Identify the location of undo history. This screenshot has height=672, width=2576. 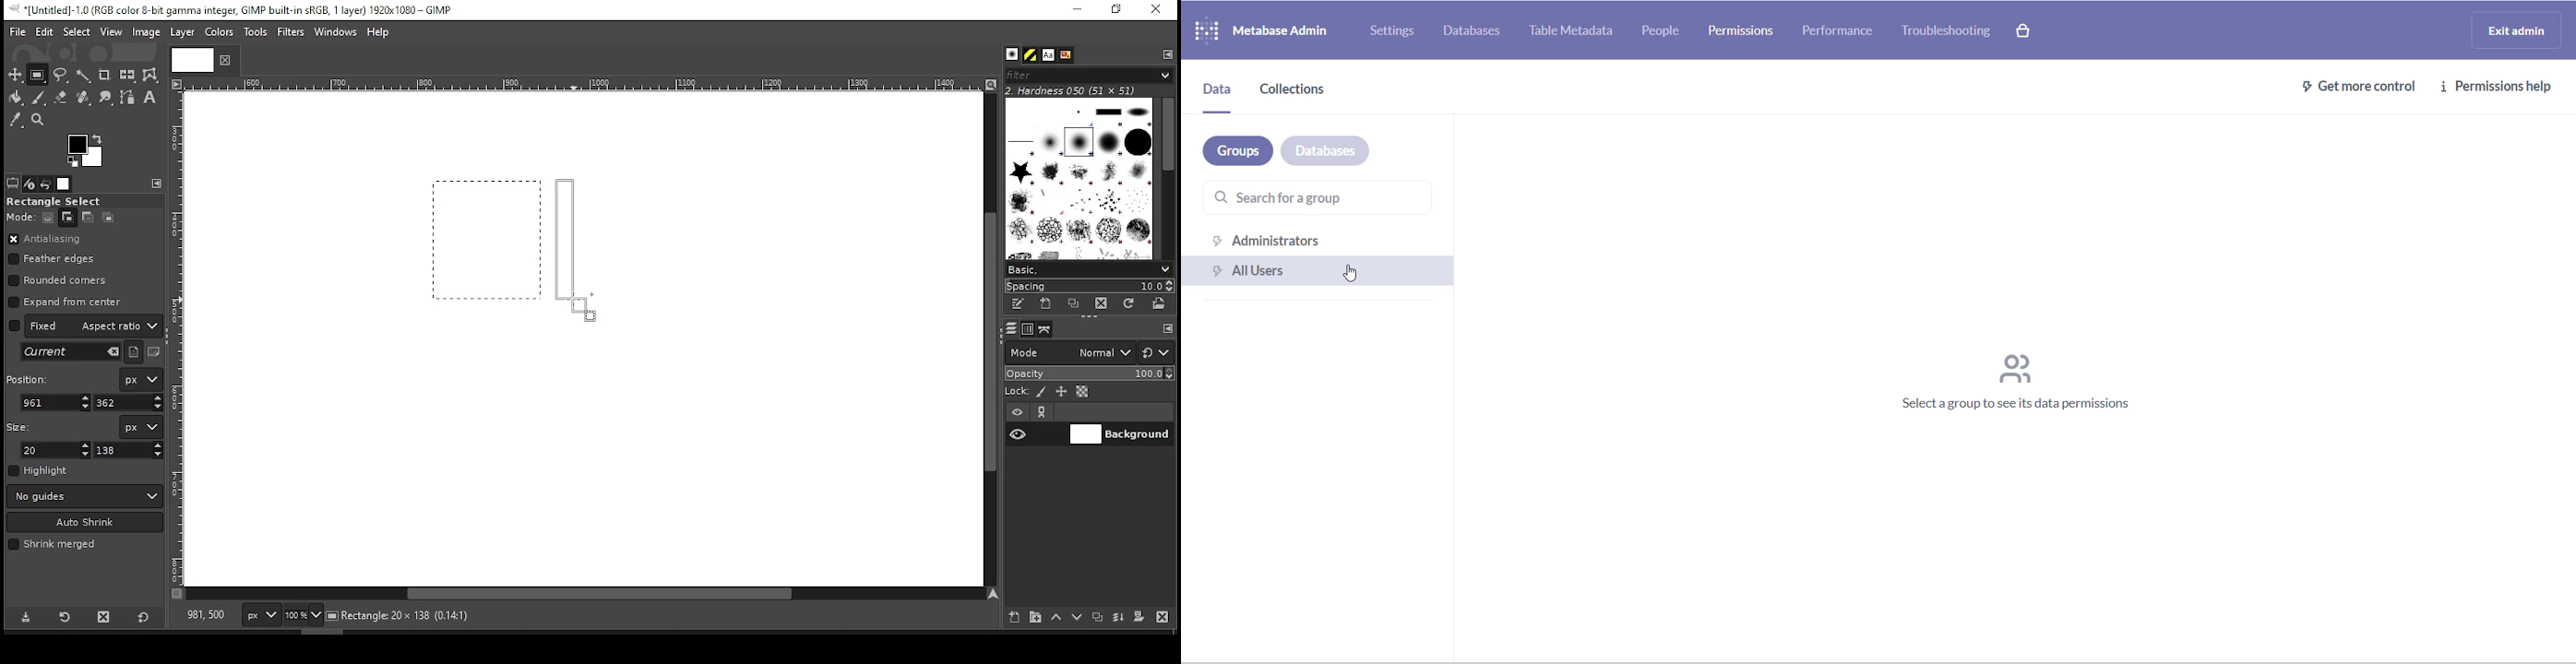
(47, 184).